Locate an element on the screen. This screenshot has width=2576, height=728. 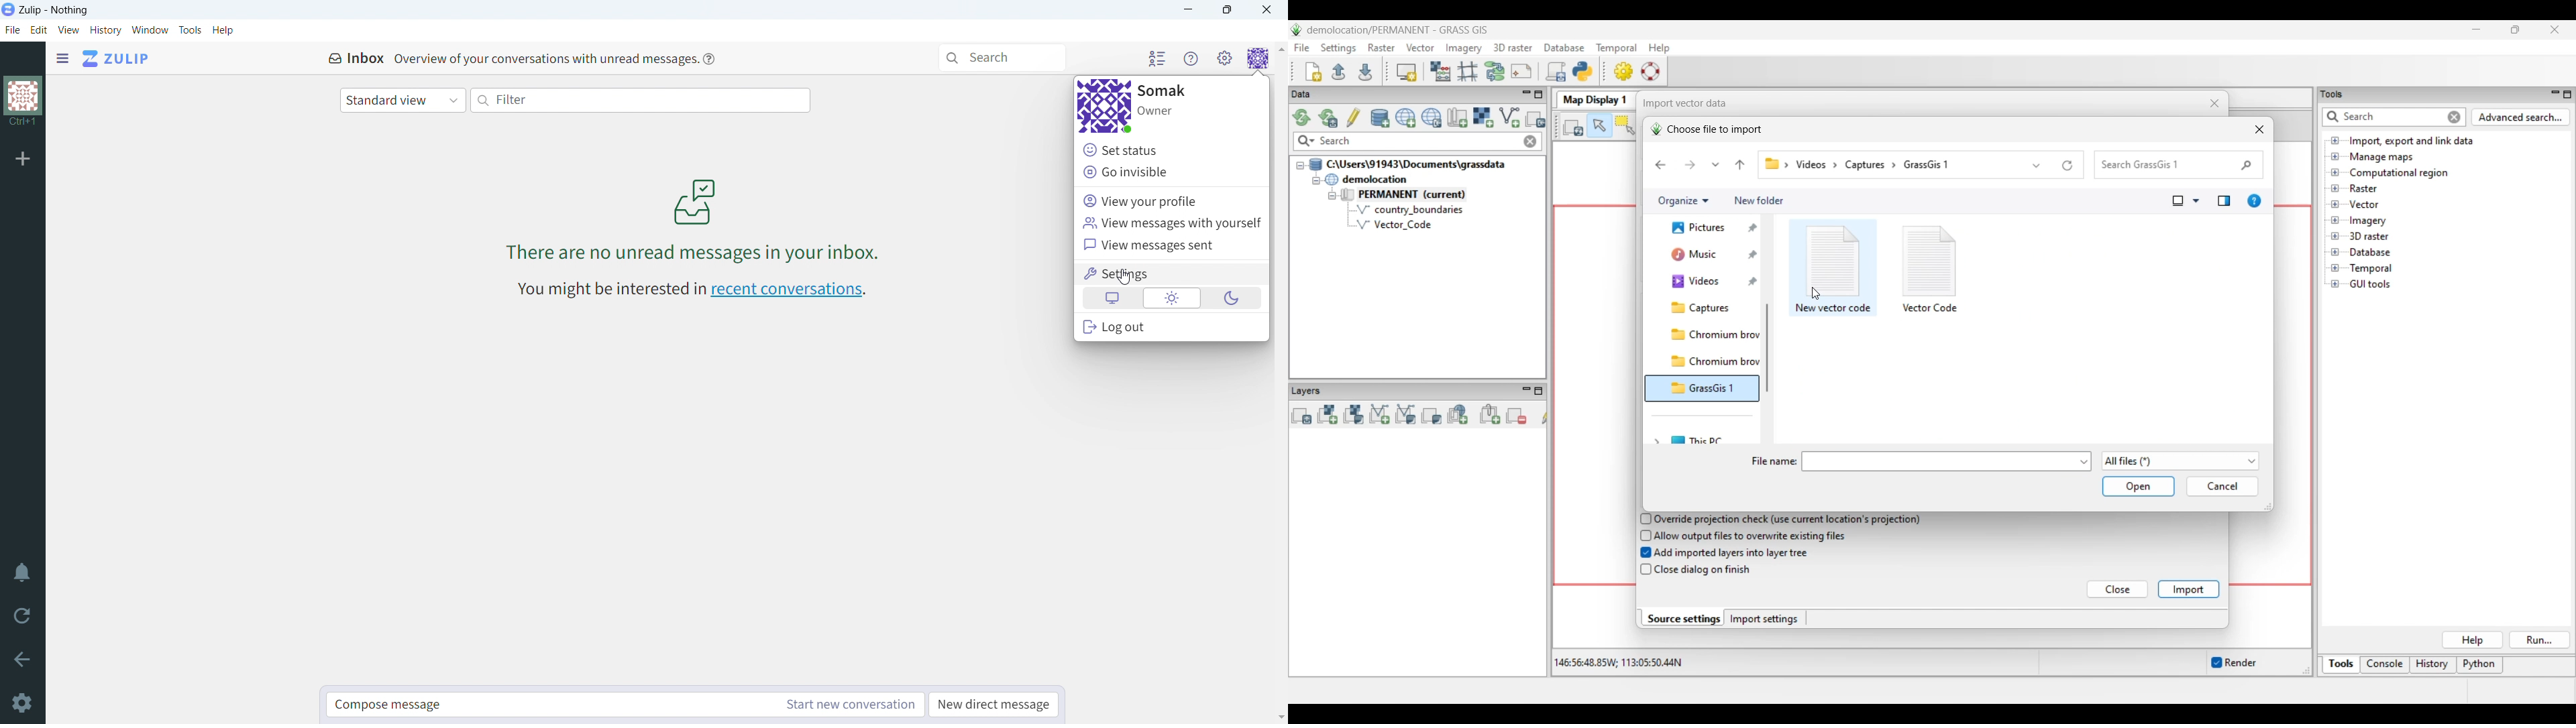
click to go home view (inbox) is located at coordinates (117, 58).